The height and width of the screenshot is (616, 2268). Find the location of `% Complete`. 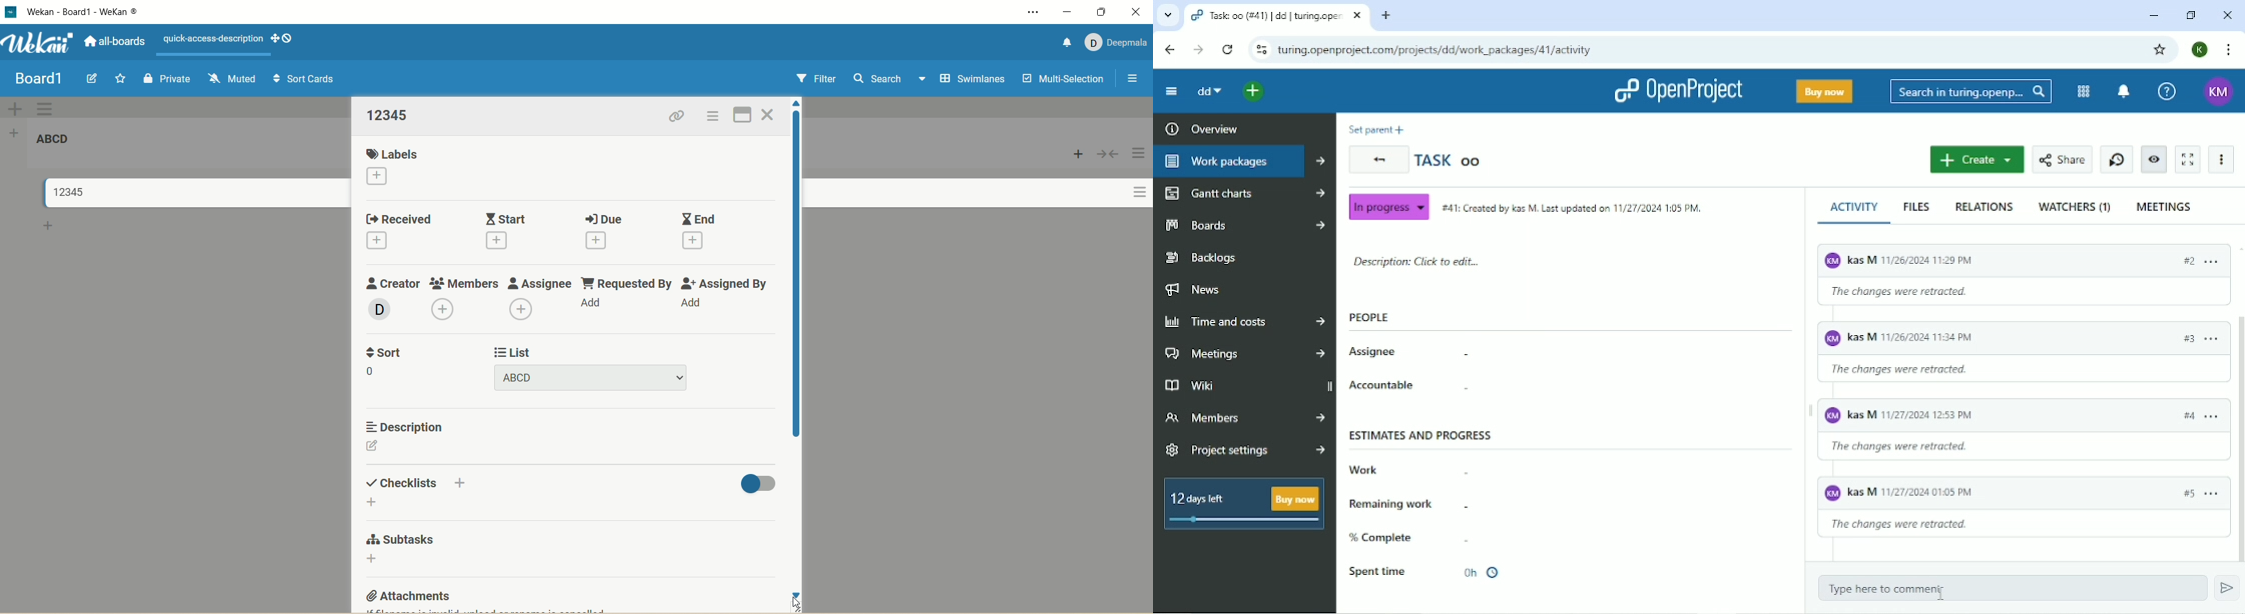

% Complete is located at coordinates (1410, 537).